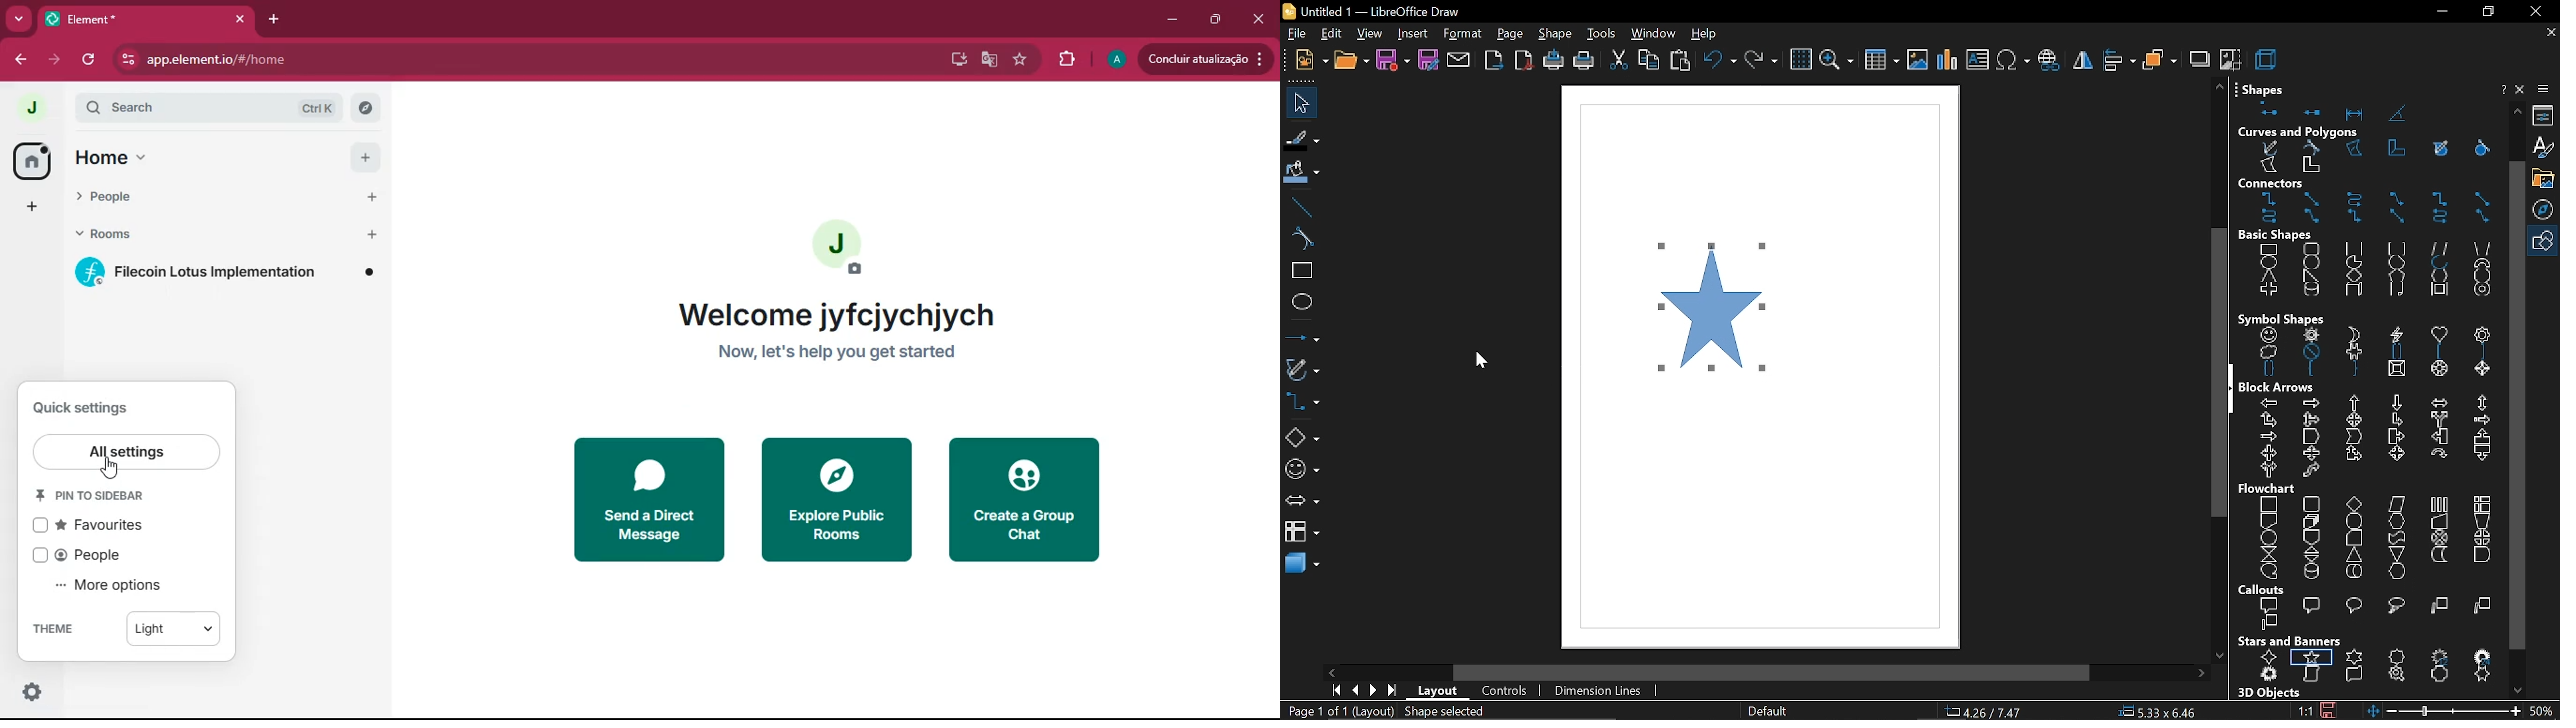 The width and height of the screenshot is (2576, 728). What do you see at coordinates (1069, 59) in the screenshot?
I see `extensions` at bounding box center [1069, 59].